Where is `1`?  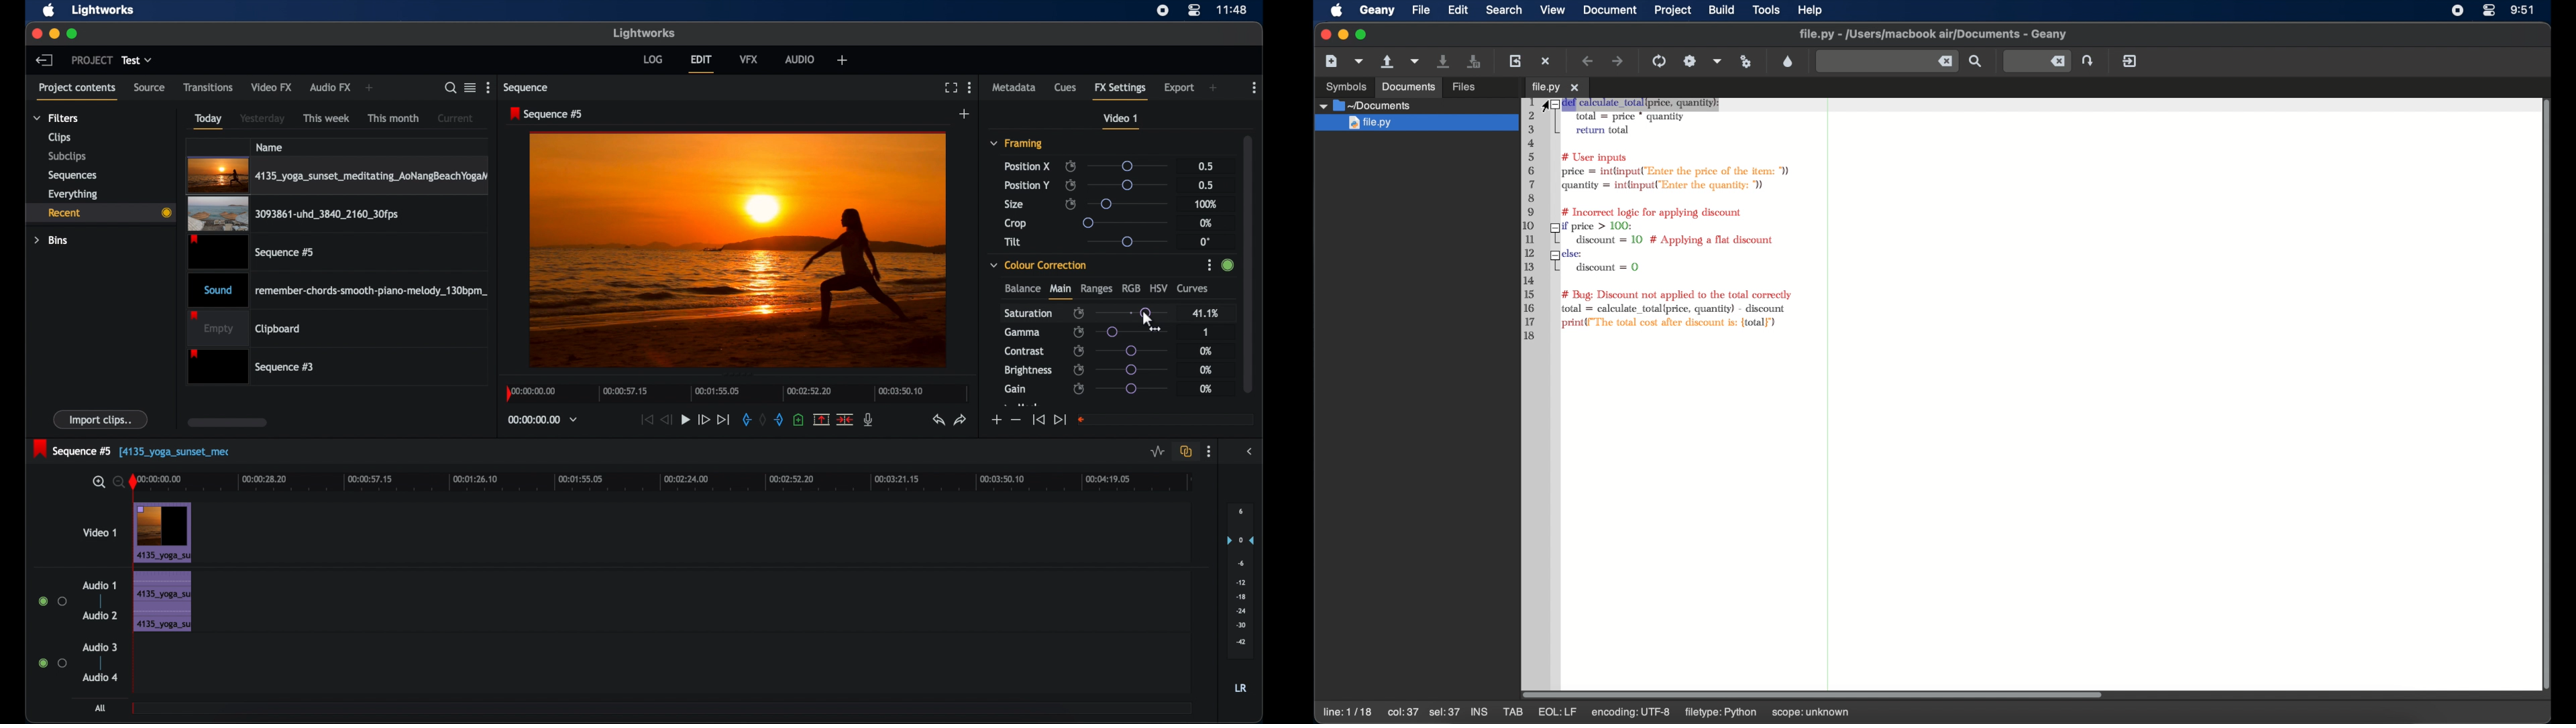
1 is located at coordinates (1205, 332).